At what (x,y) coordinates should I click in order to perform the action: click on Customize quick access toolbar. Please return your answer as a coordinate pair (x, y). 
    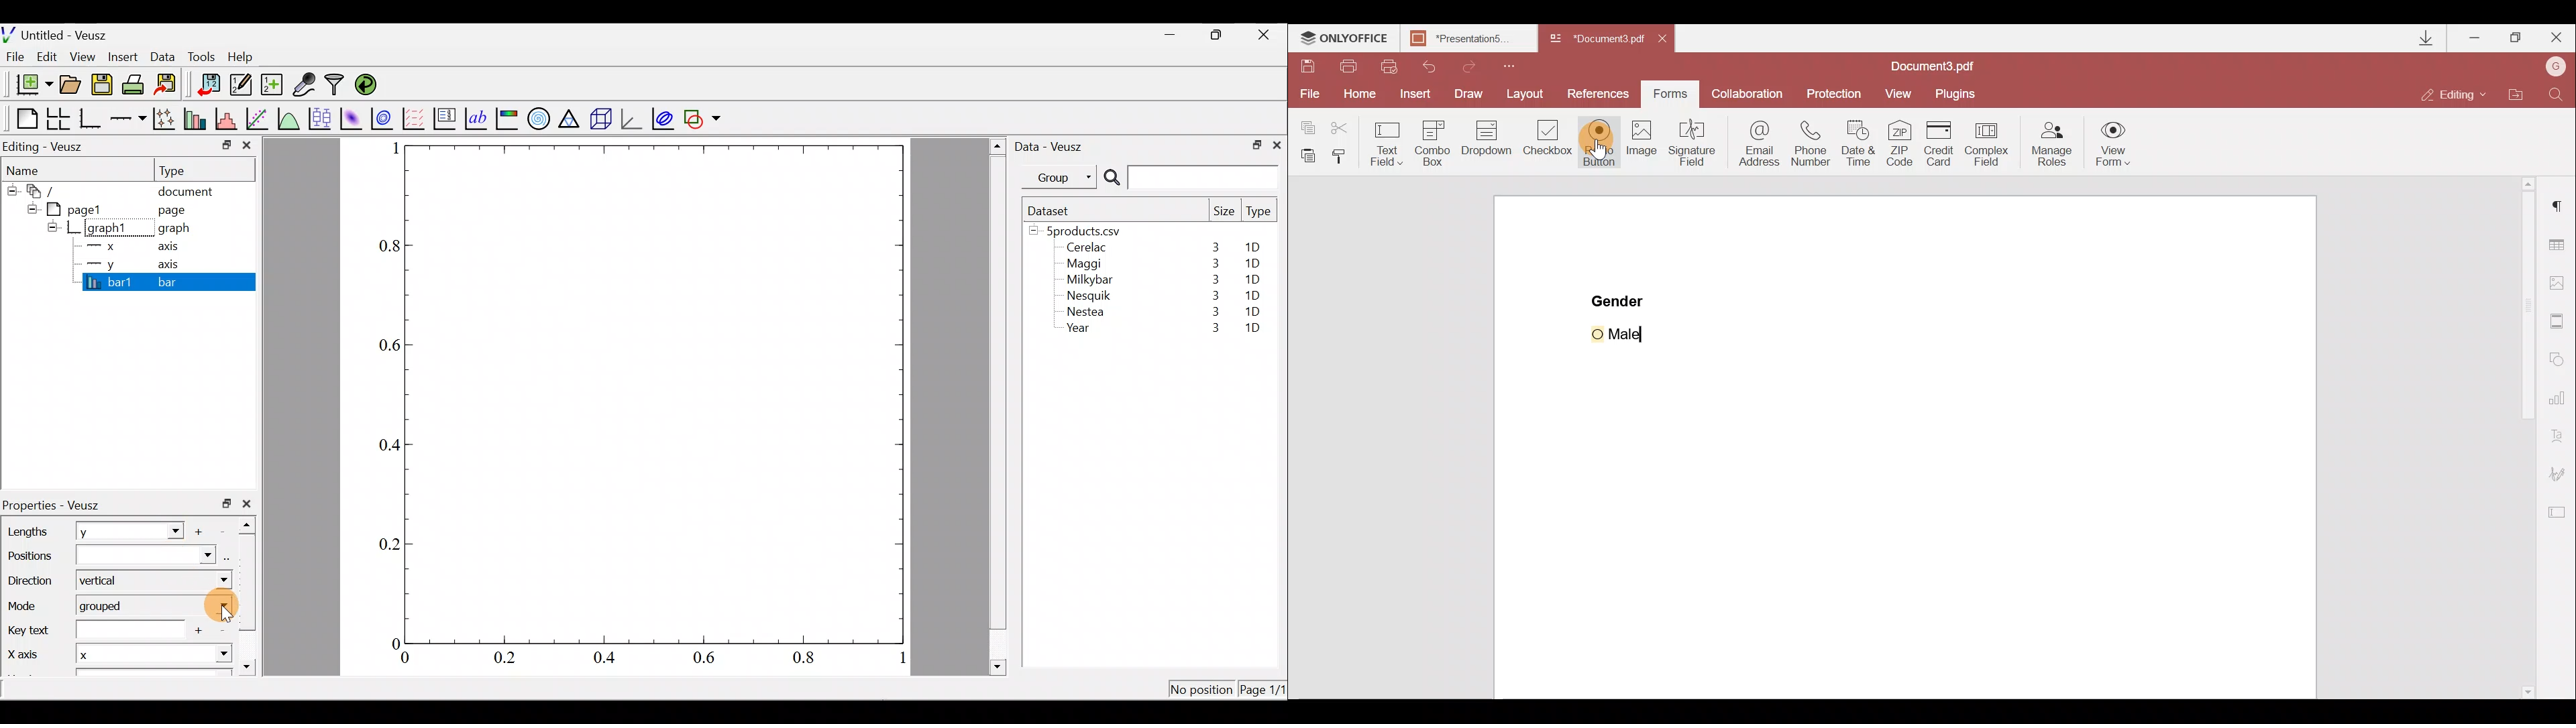
    Looking at the image, I should click on (1517, 64).